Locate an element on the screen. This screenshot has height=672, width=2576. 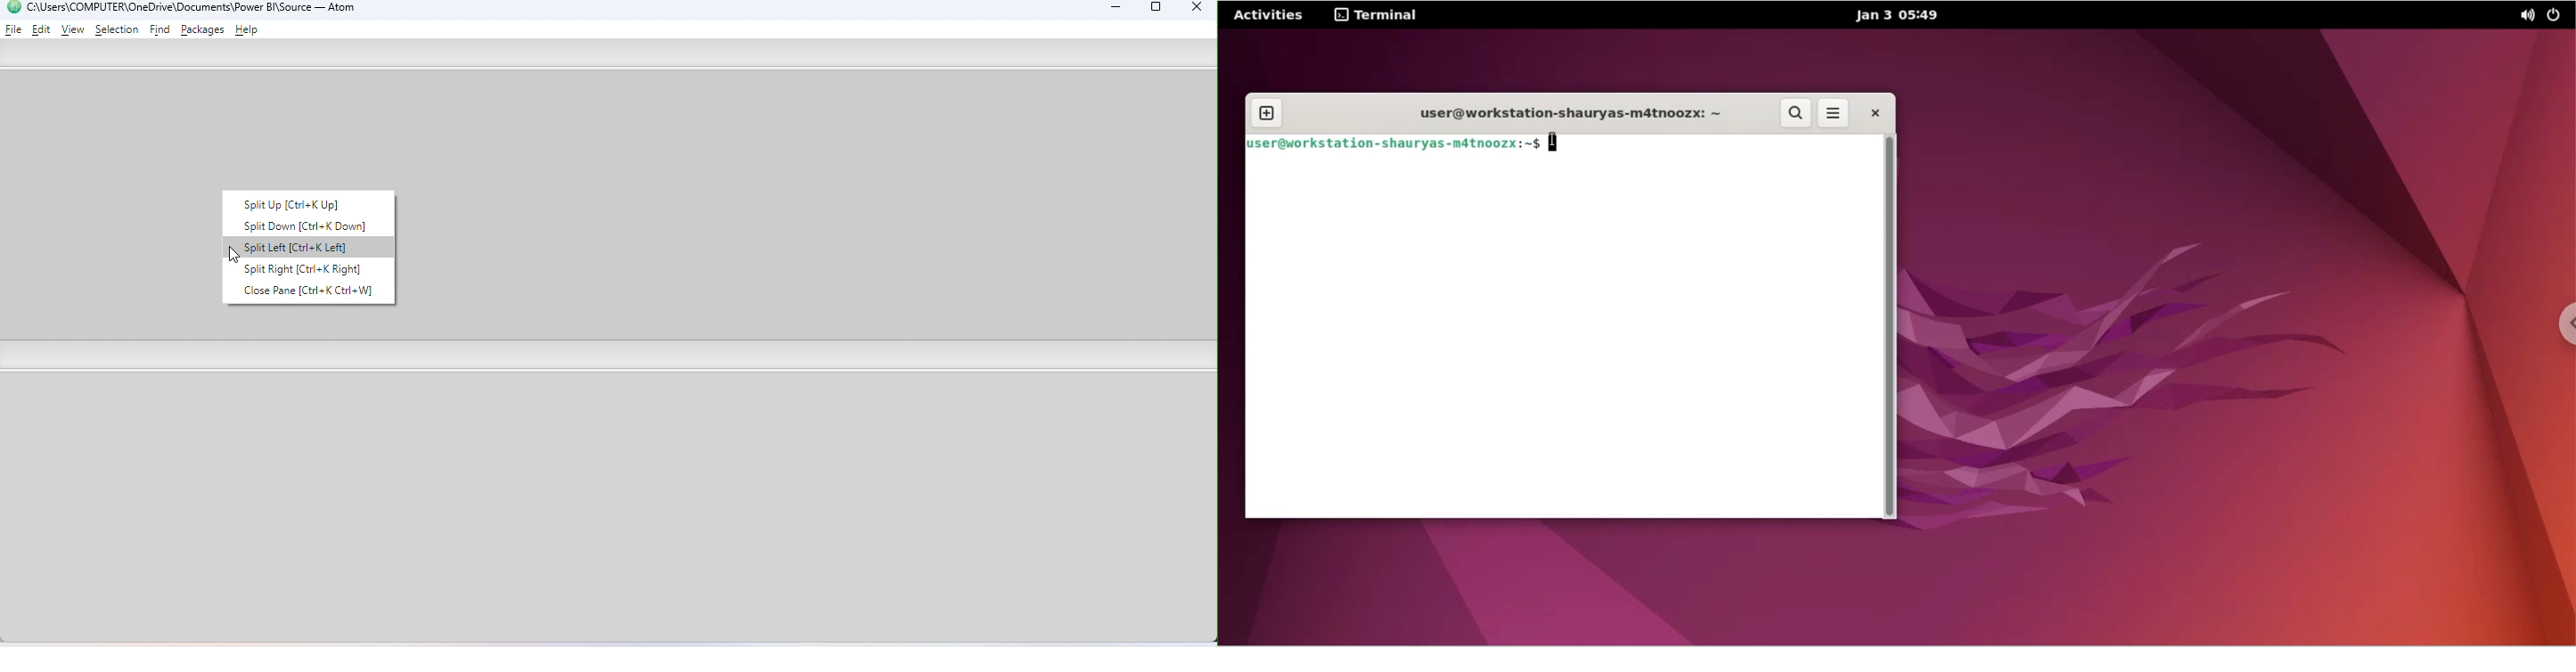
Selection is located at coordinates (117, 29).